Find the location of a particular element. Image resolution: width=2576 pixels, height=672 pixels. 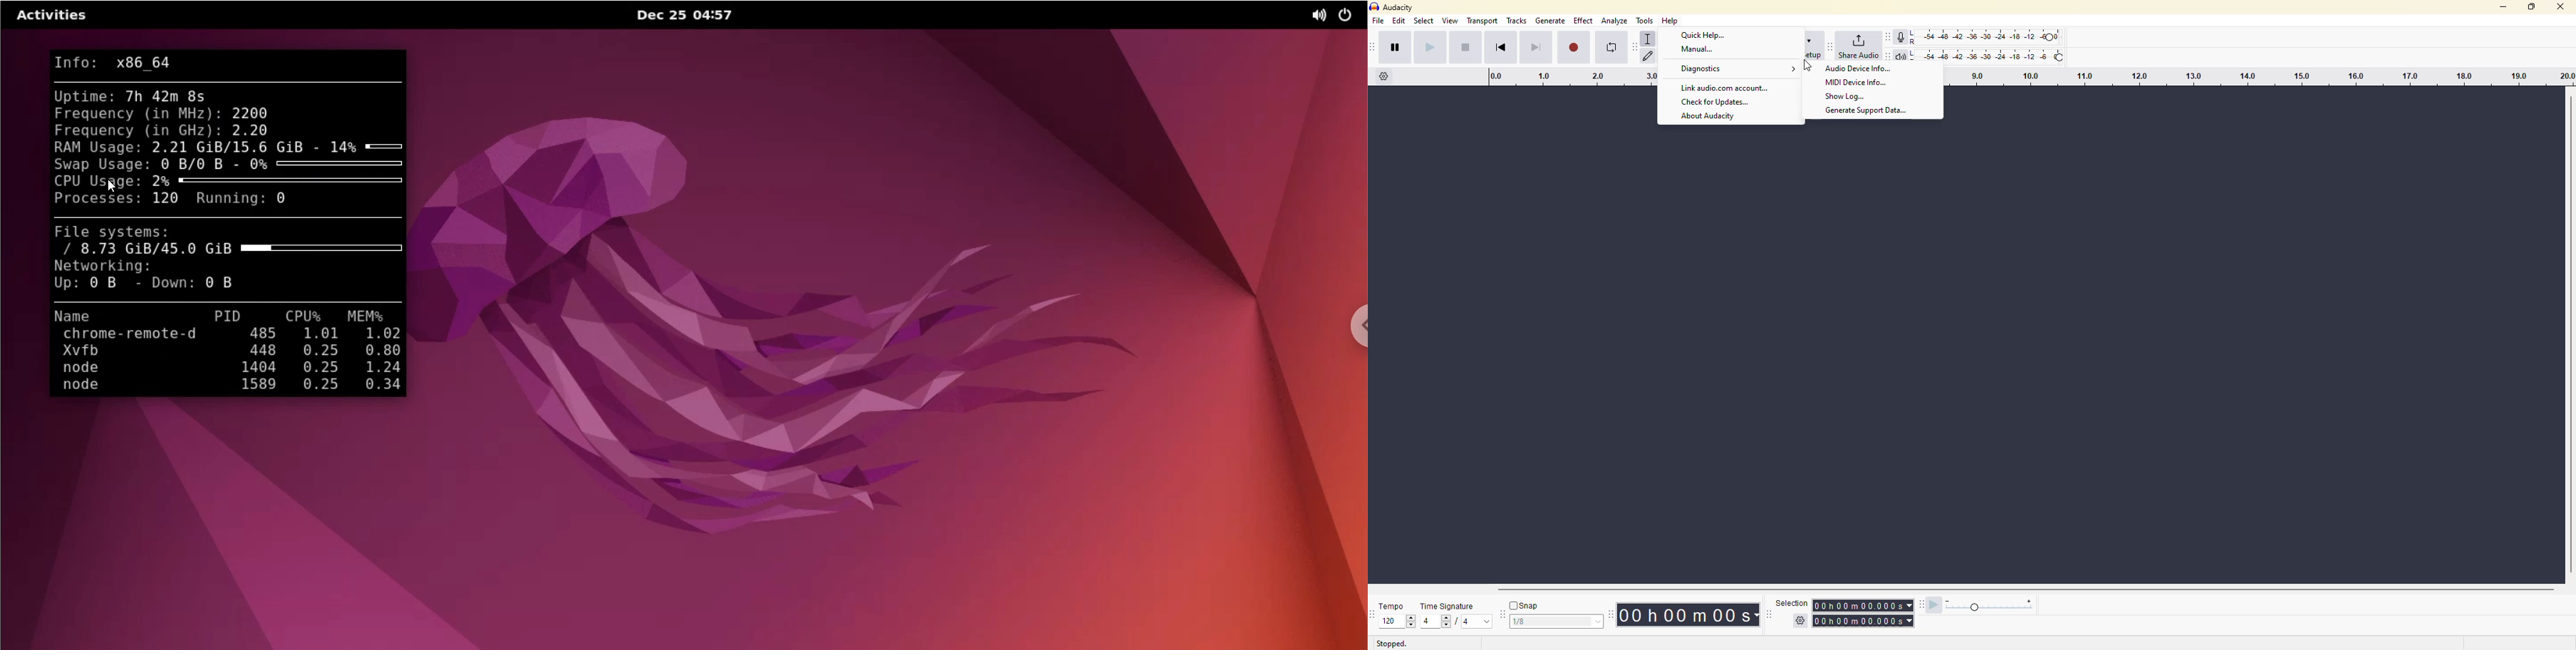

snap is located at coordinates (1526, 605).